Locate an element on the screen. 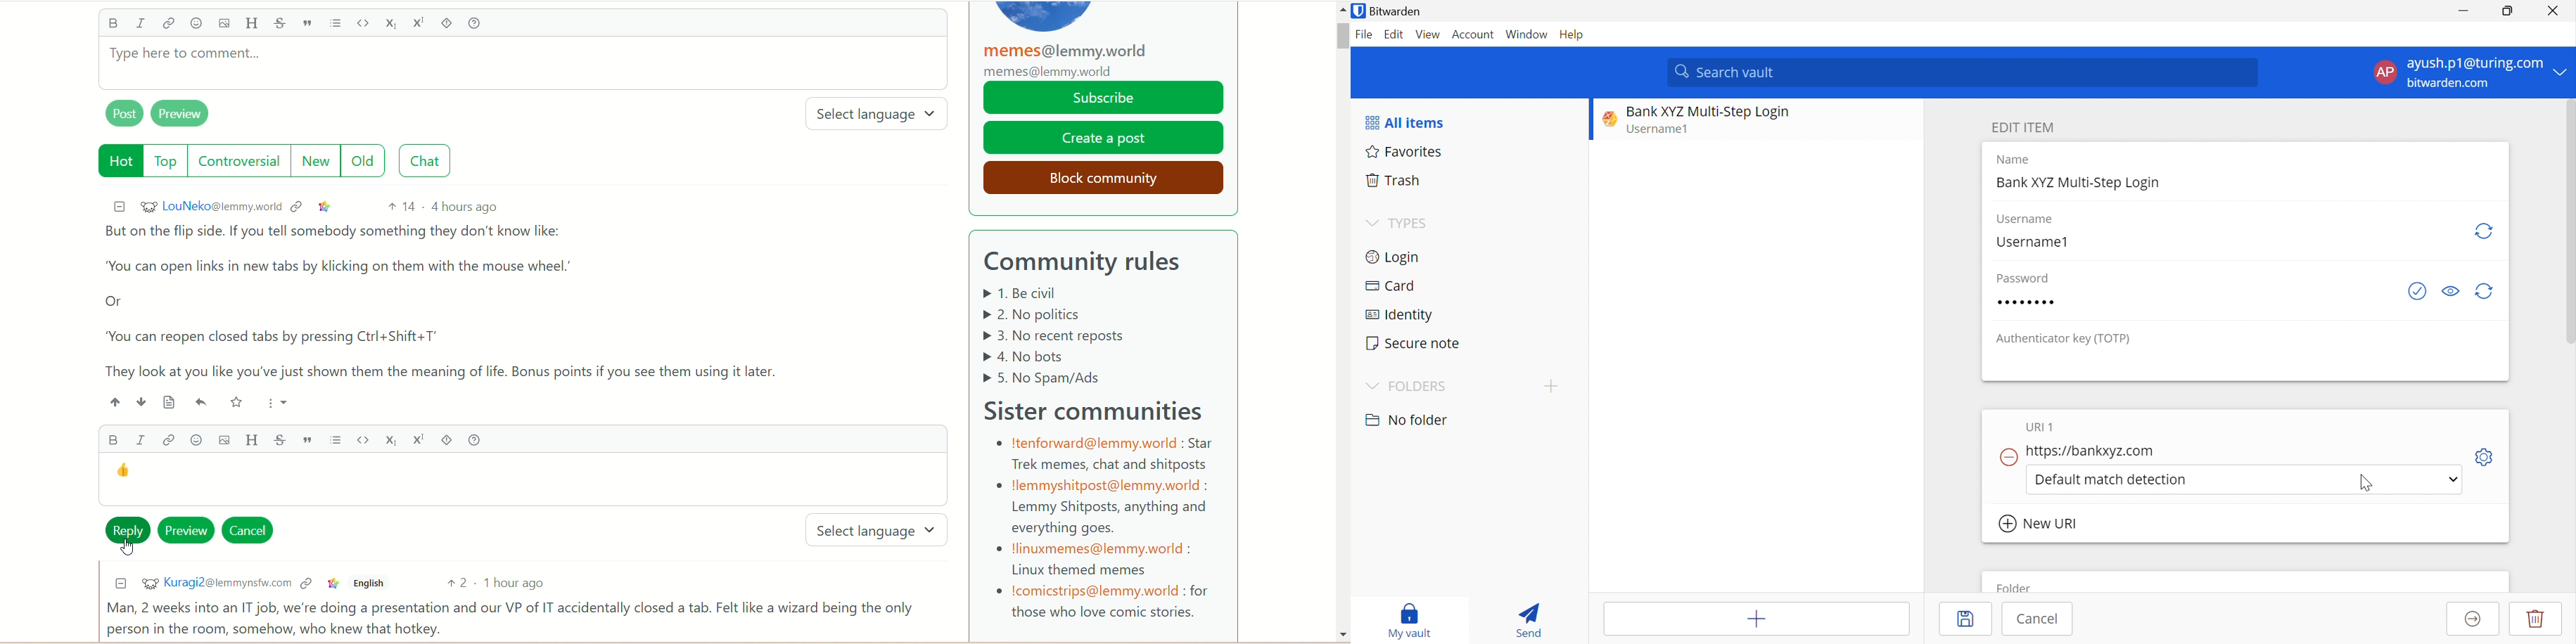  ayush.p1@turing.com is located at coordinates (2476, 65).